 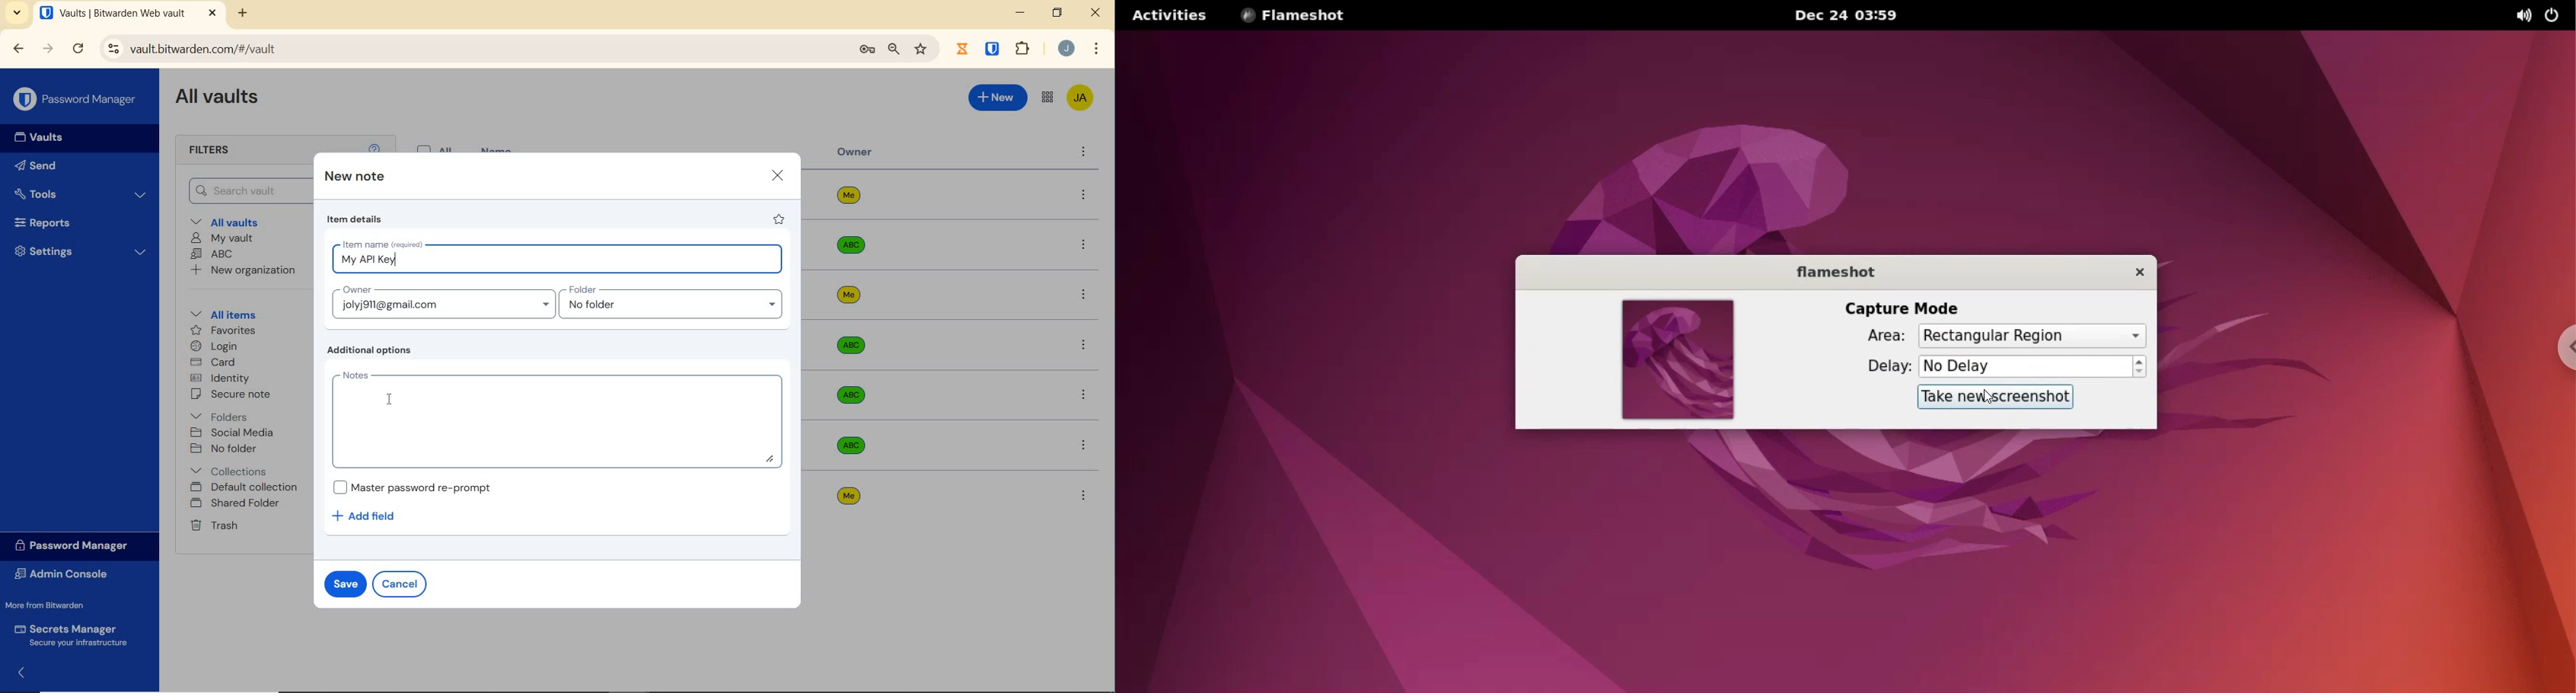 I want to click on Additional options, so click(x=372, y=351).